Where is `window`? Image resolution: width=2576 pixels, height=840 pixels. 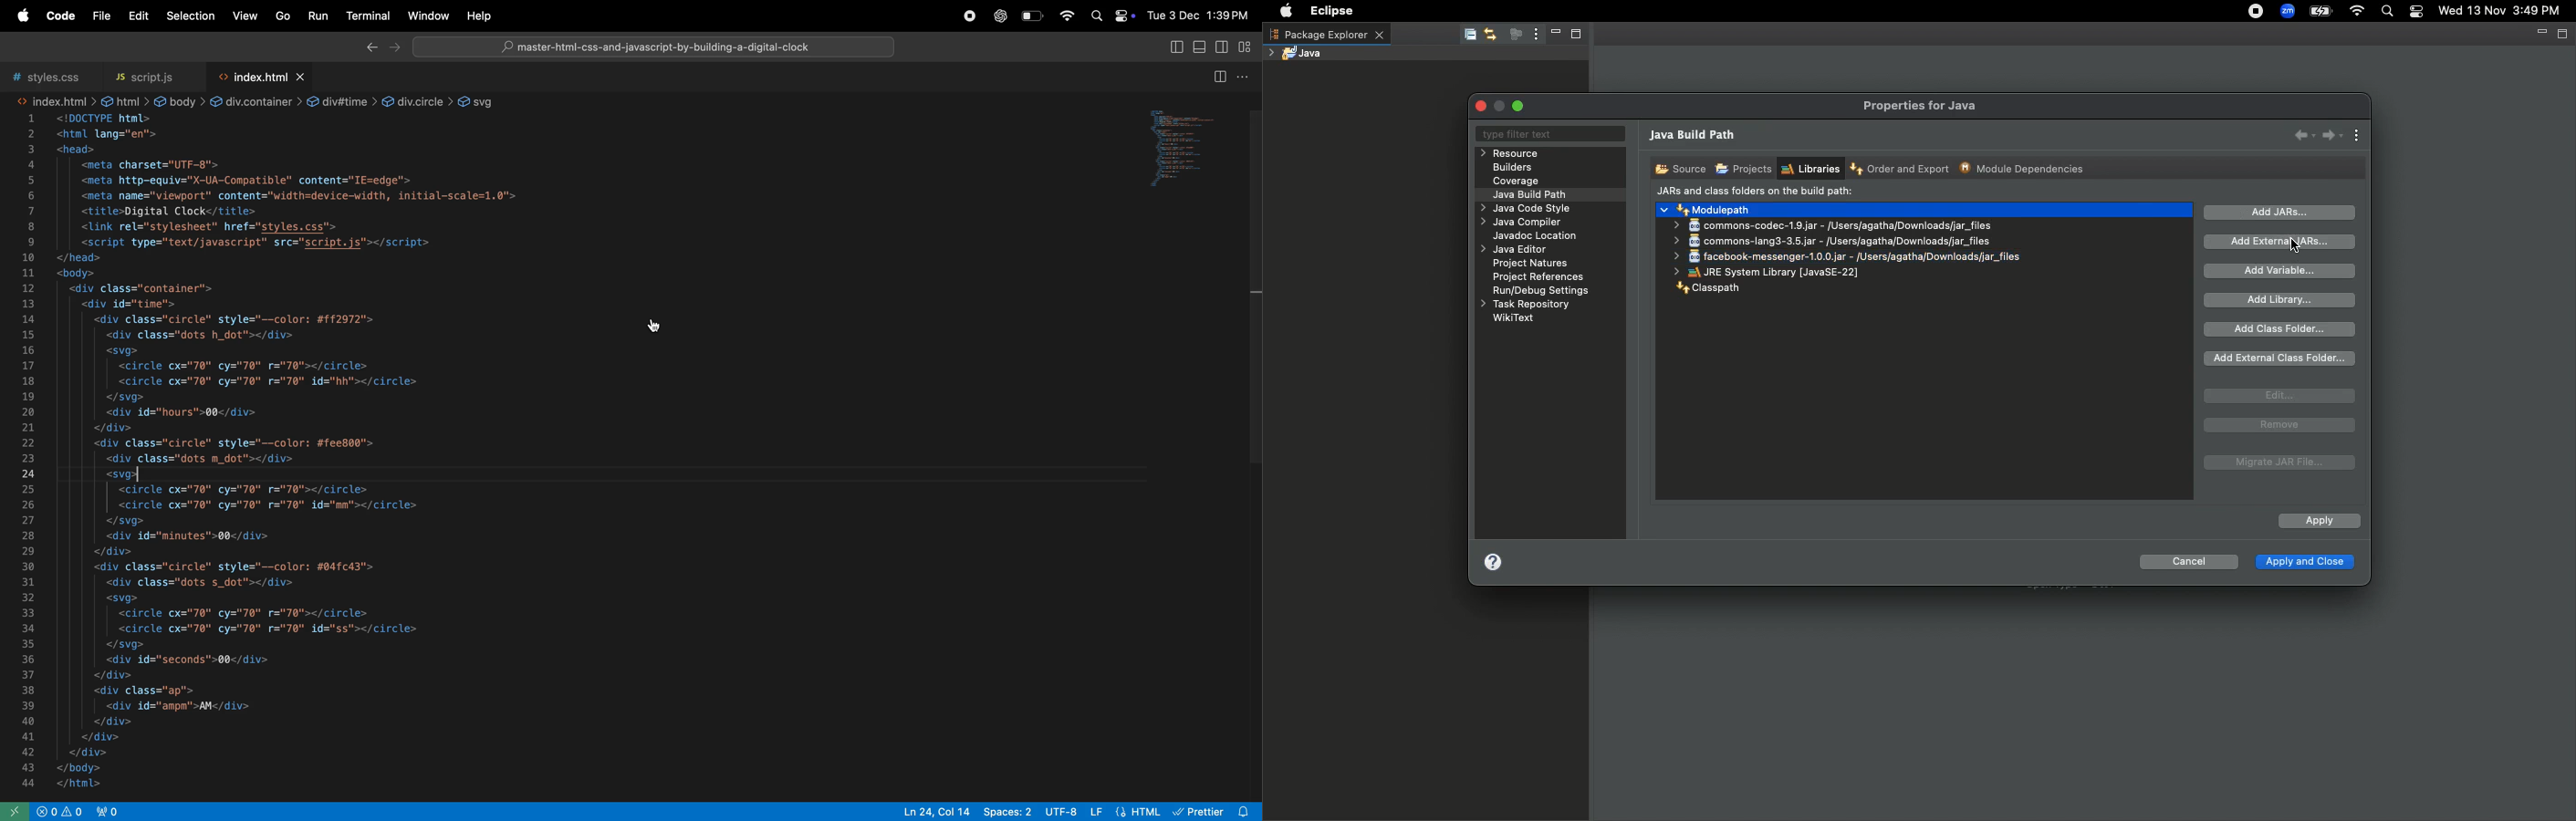
window is located at coordinates (427, 16).